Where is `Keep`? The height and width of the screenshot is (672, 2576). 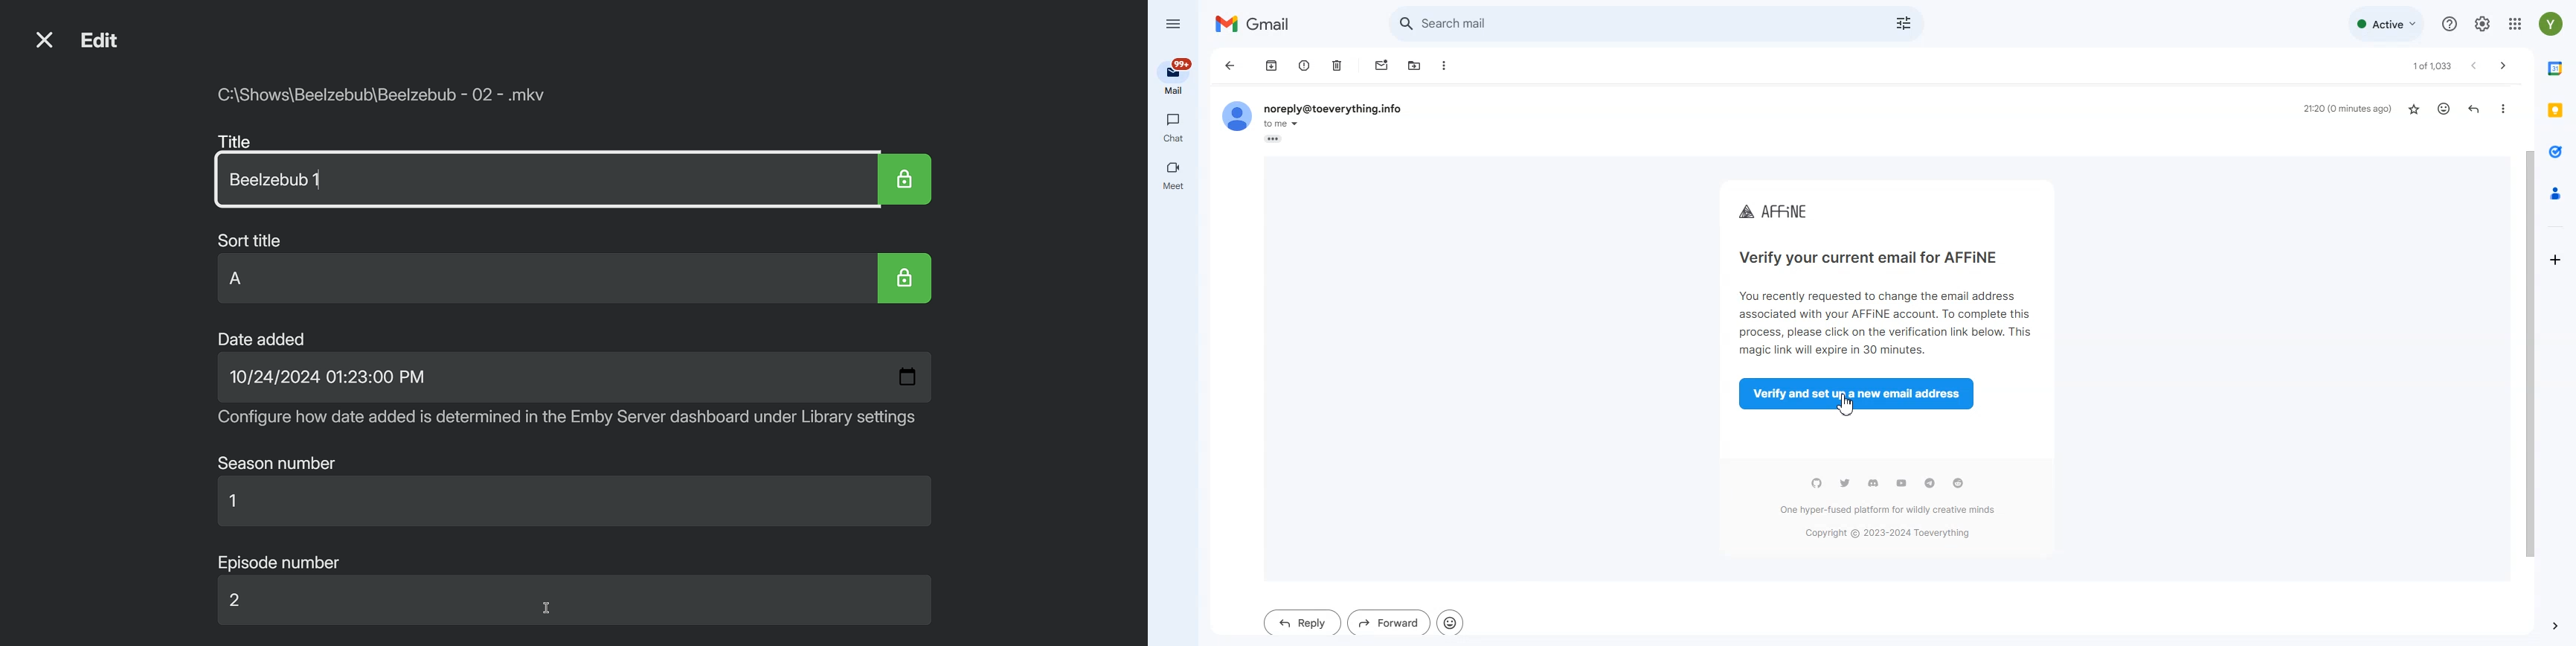 Keep is located at coordinates (2554, 112).